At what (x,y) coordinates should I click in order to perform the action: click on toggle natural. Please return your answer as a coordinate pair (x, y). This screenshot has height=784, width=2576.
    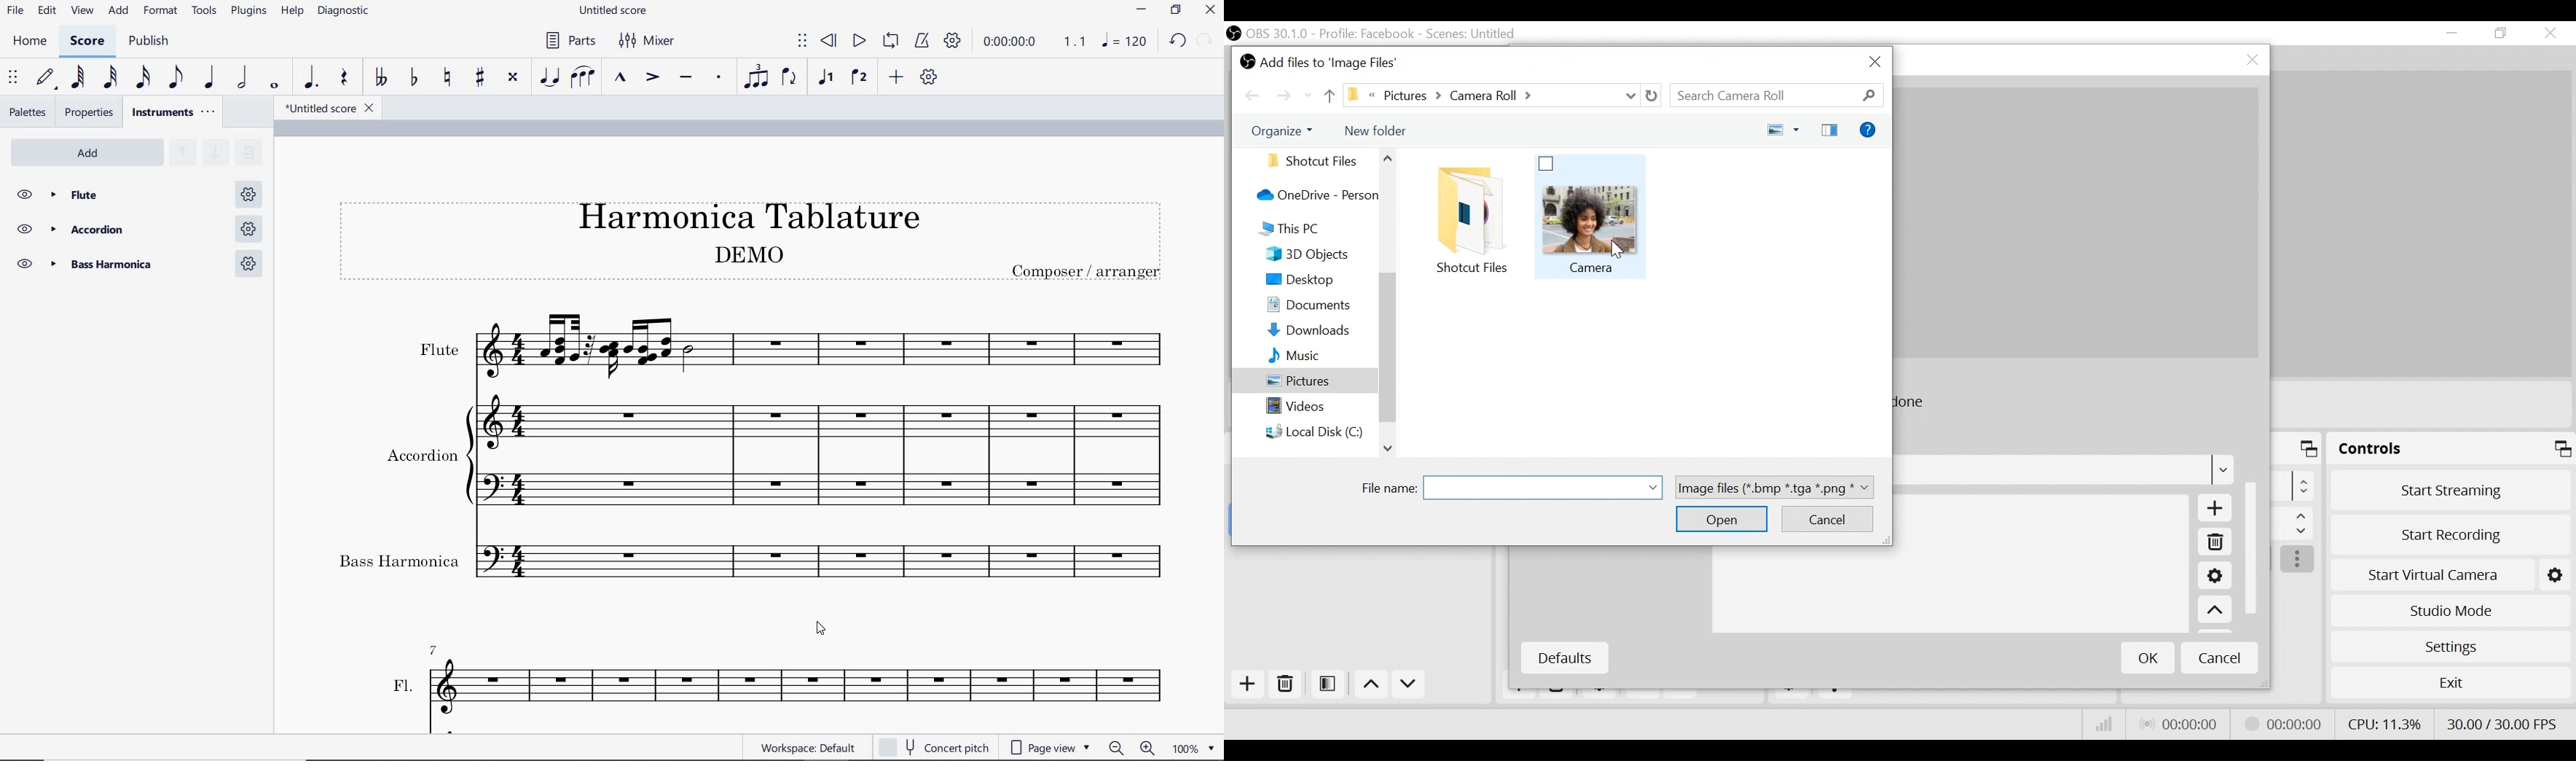
    Looking at the image, I should click on (446, 78).